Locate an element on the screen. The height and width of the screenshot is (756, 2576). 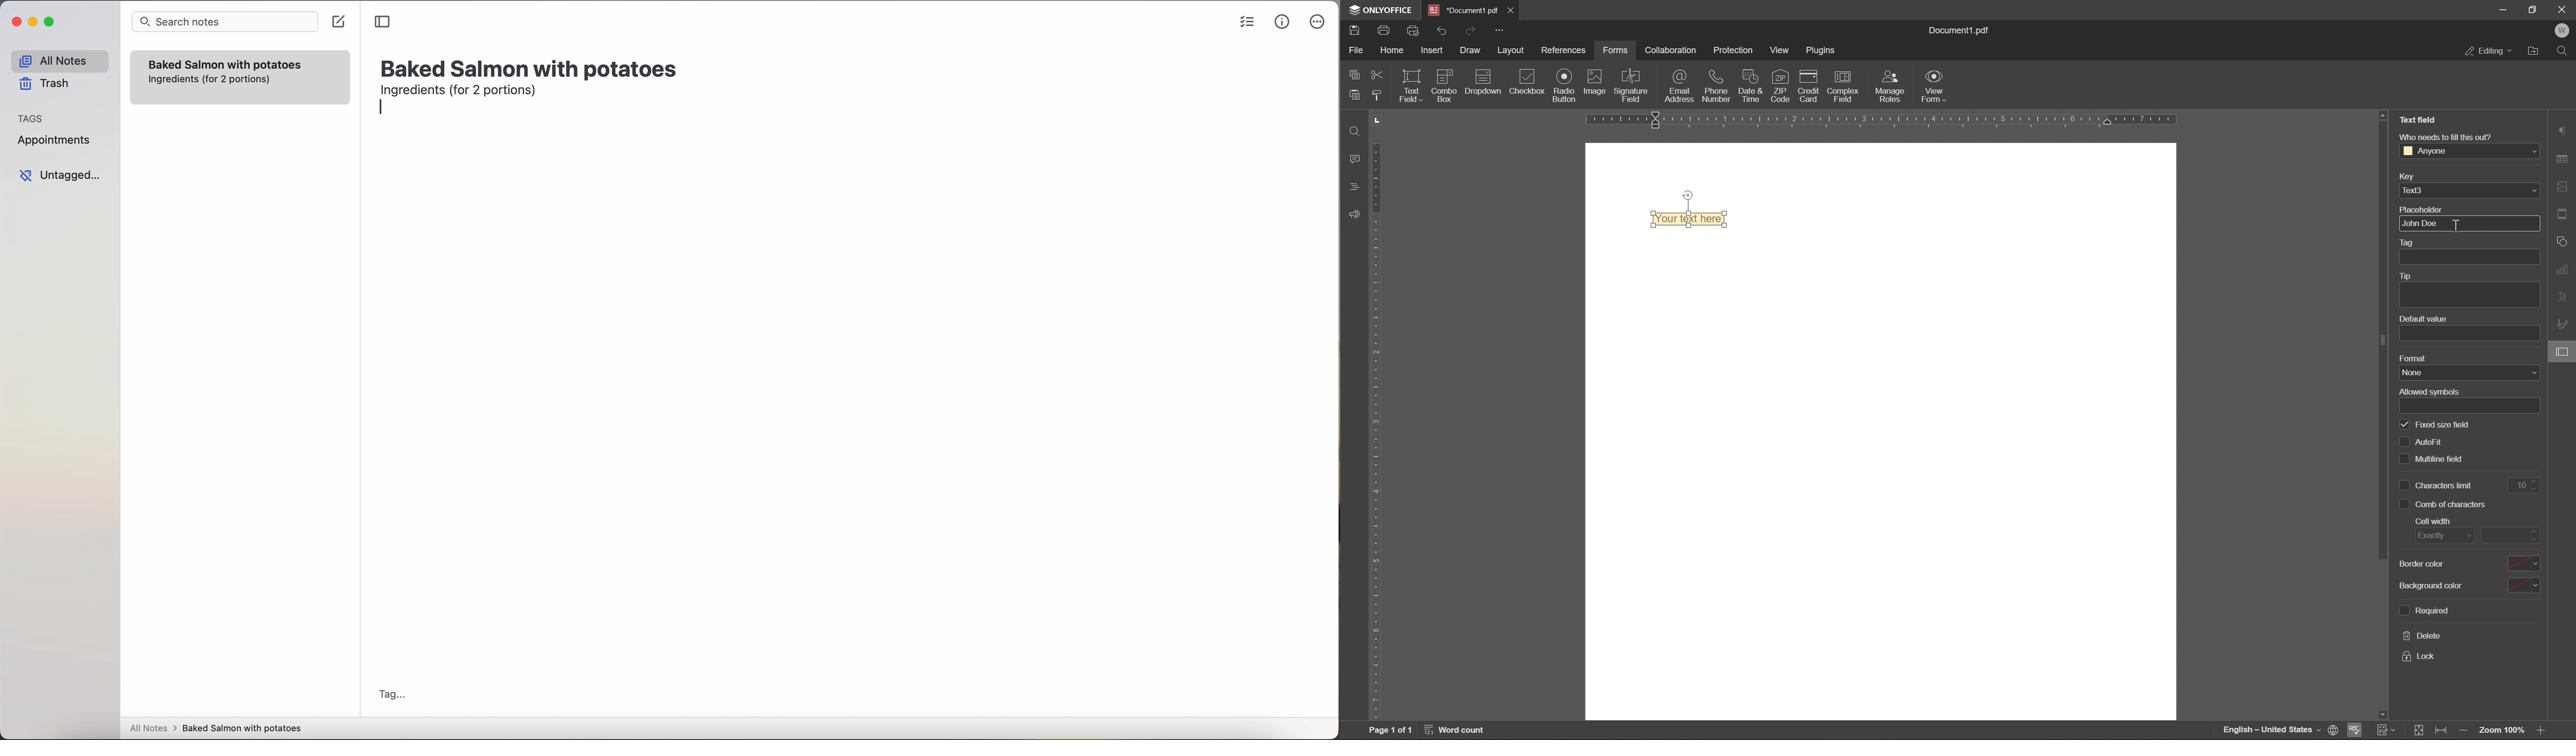
metrics is located at coordinates (1282, 22).